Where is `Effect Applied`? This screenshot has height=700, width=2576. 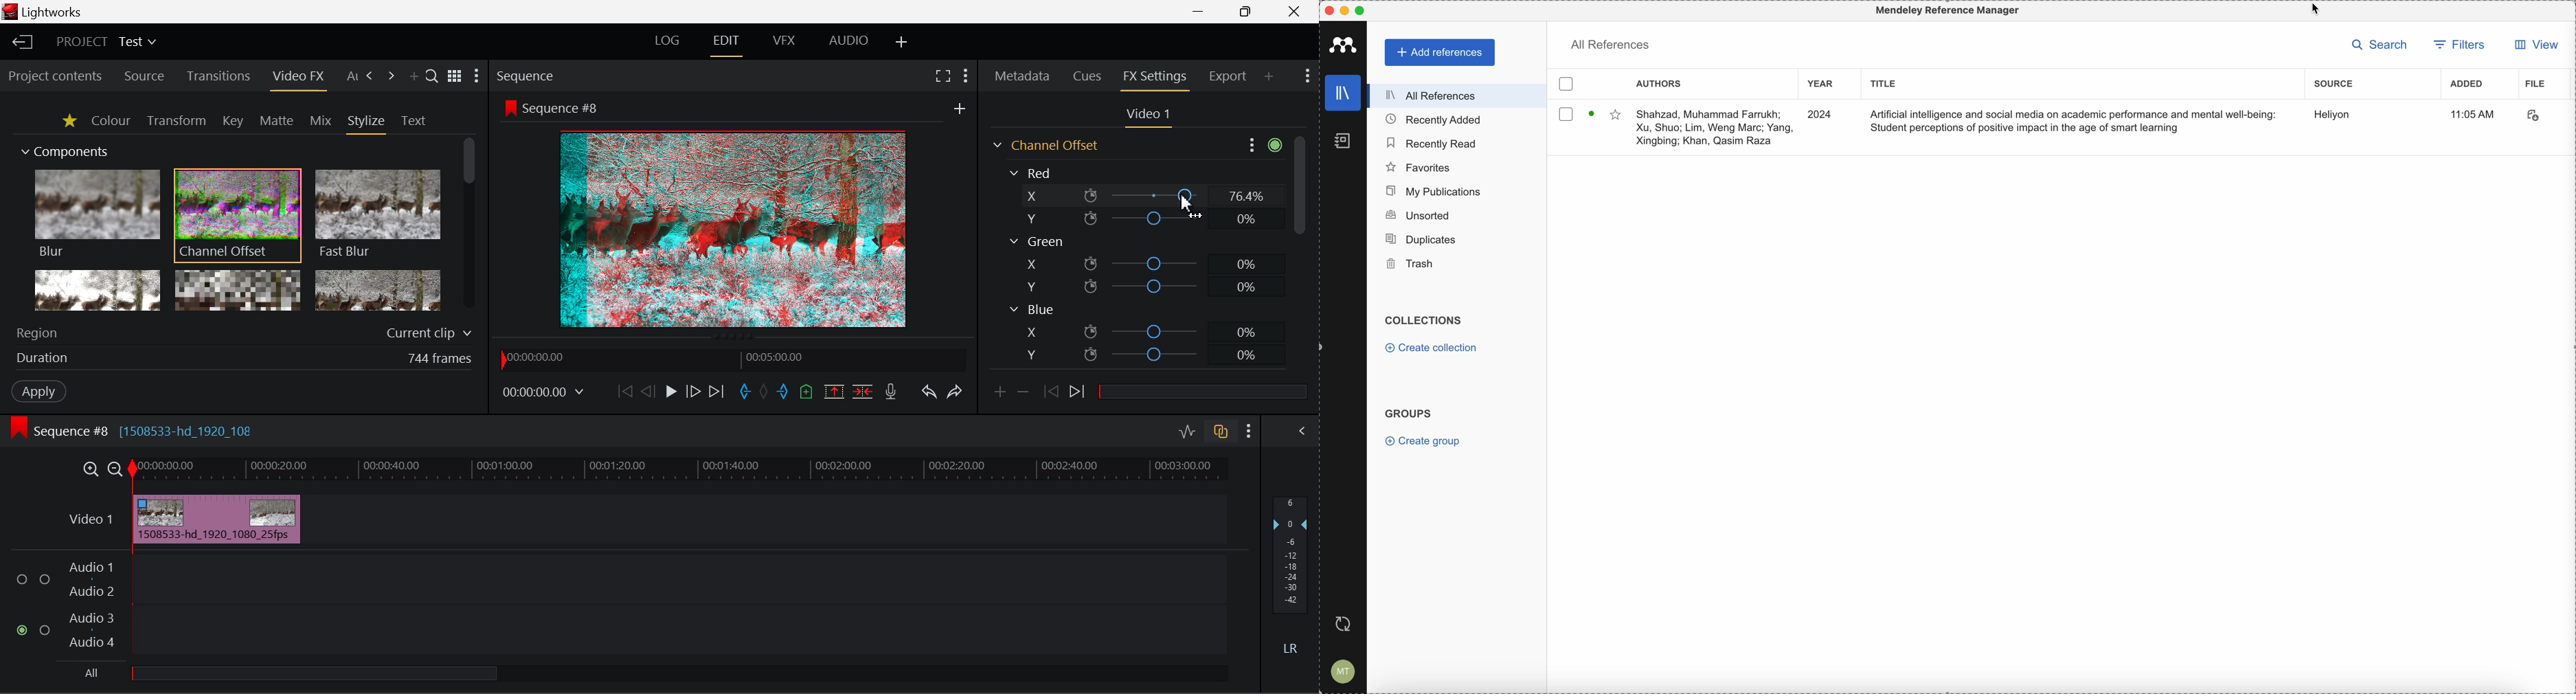
Effect Applied is located at coordinates (218, 517).